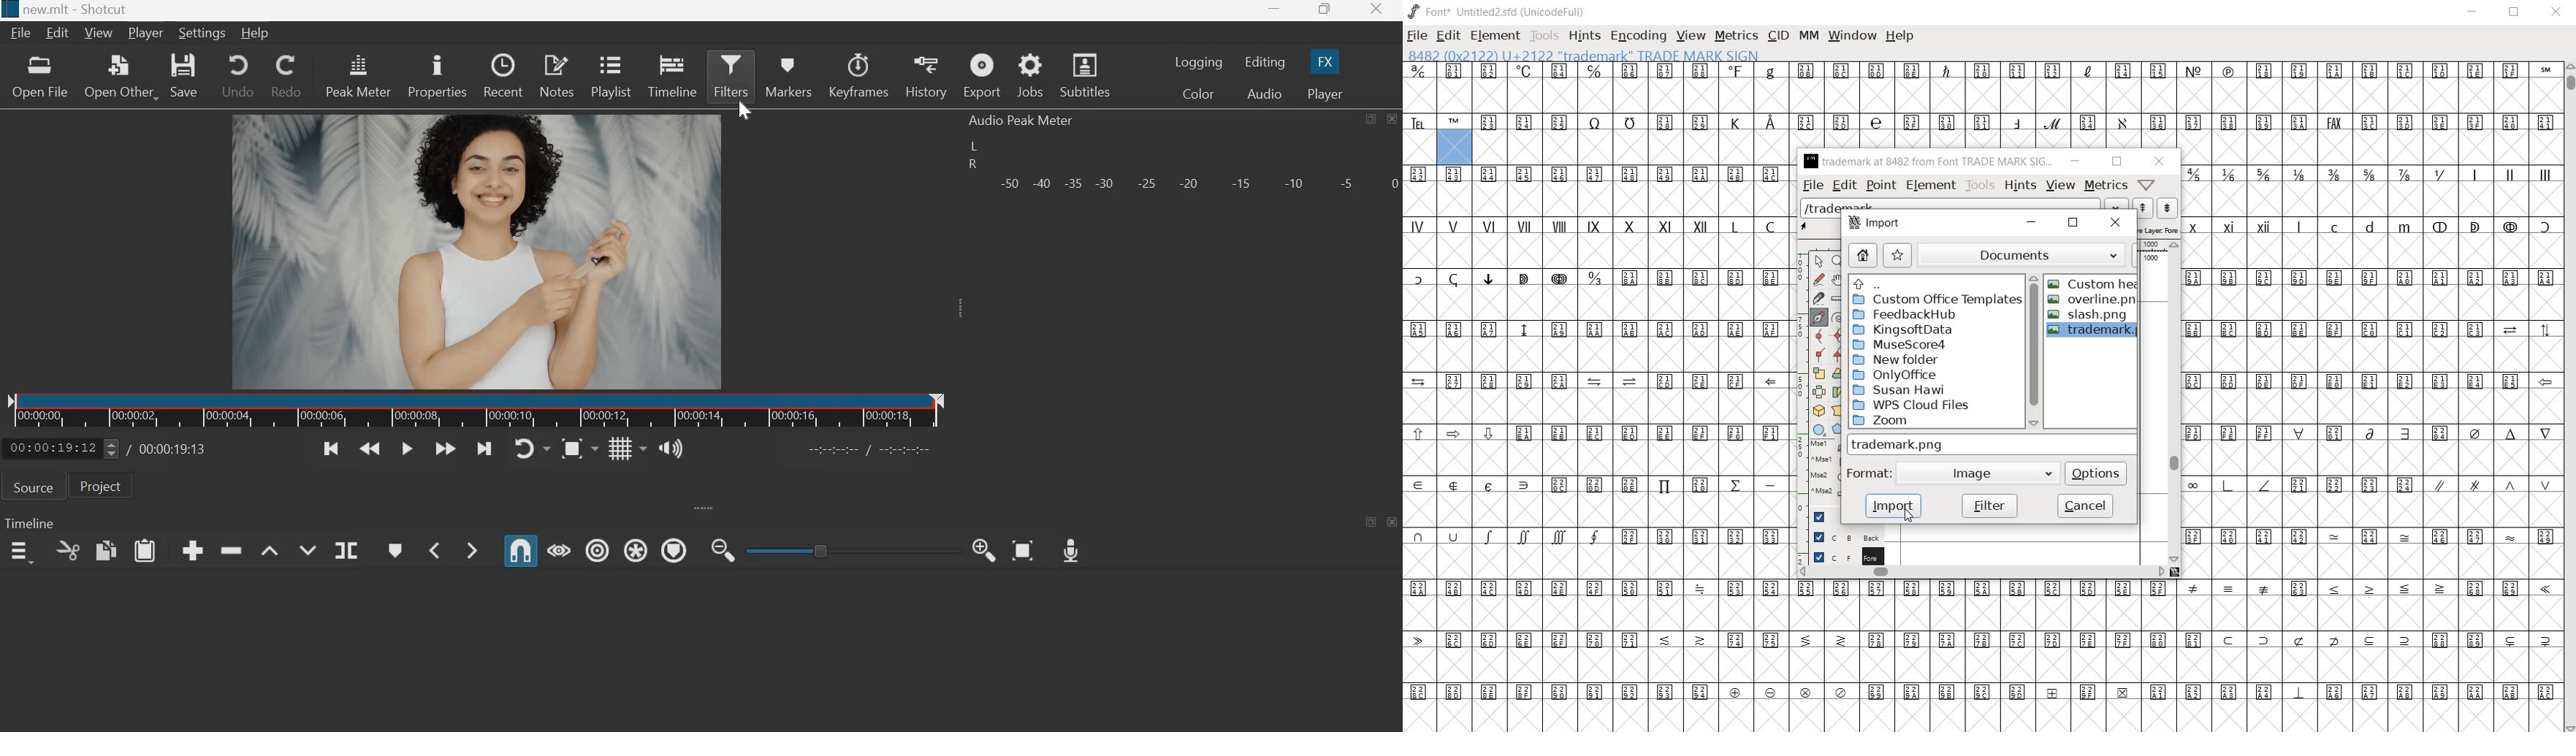  I want to click on New Folder, so click(1897, 360).